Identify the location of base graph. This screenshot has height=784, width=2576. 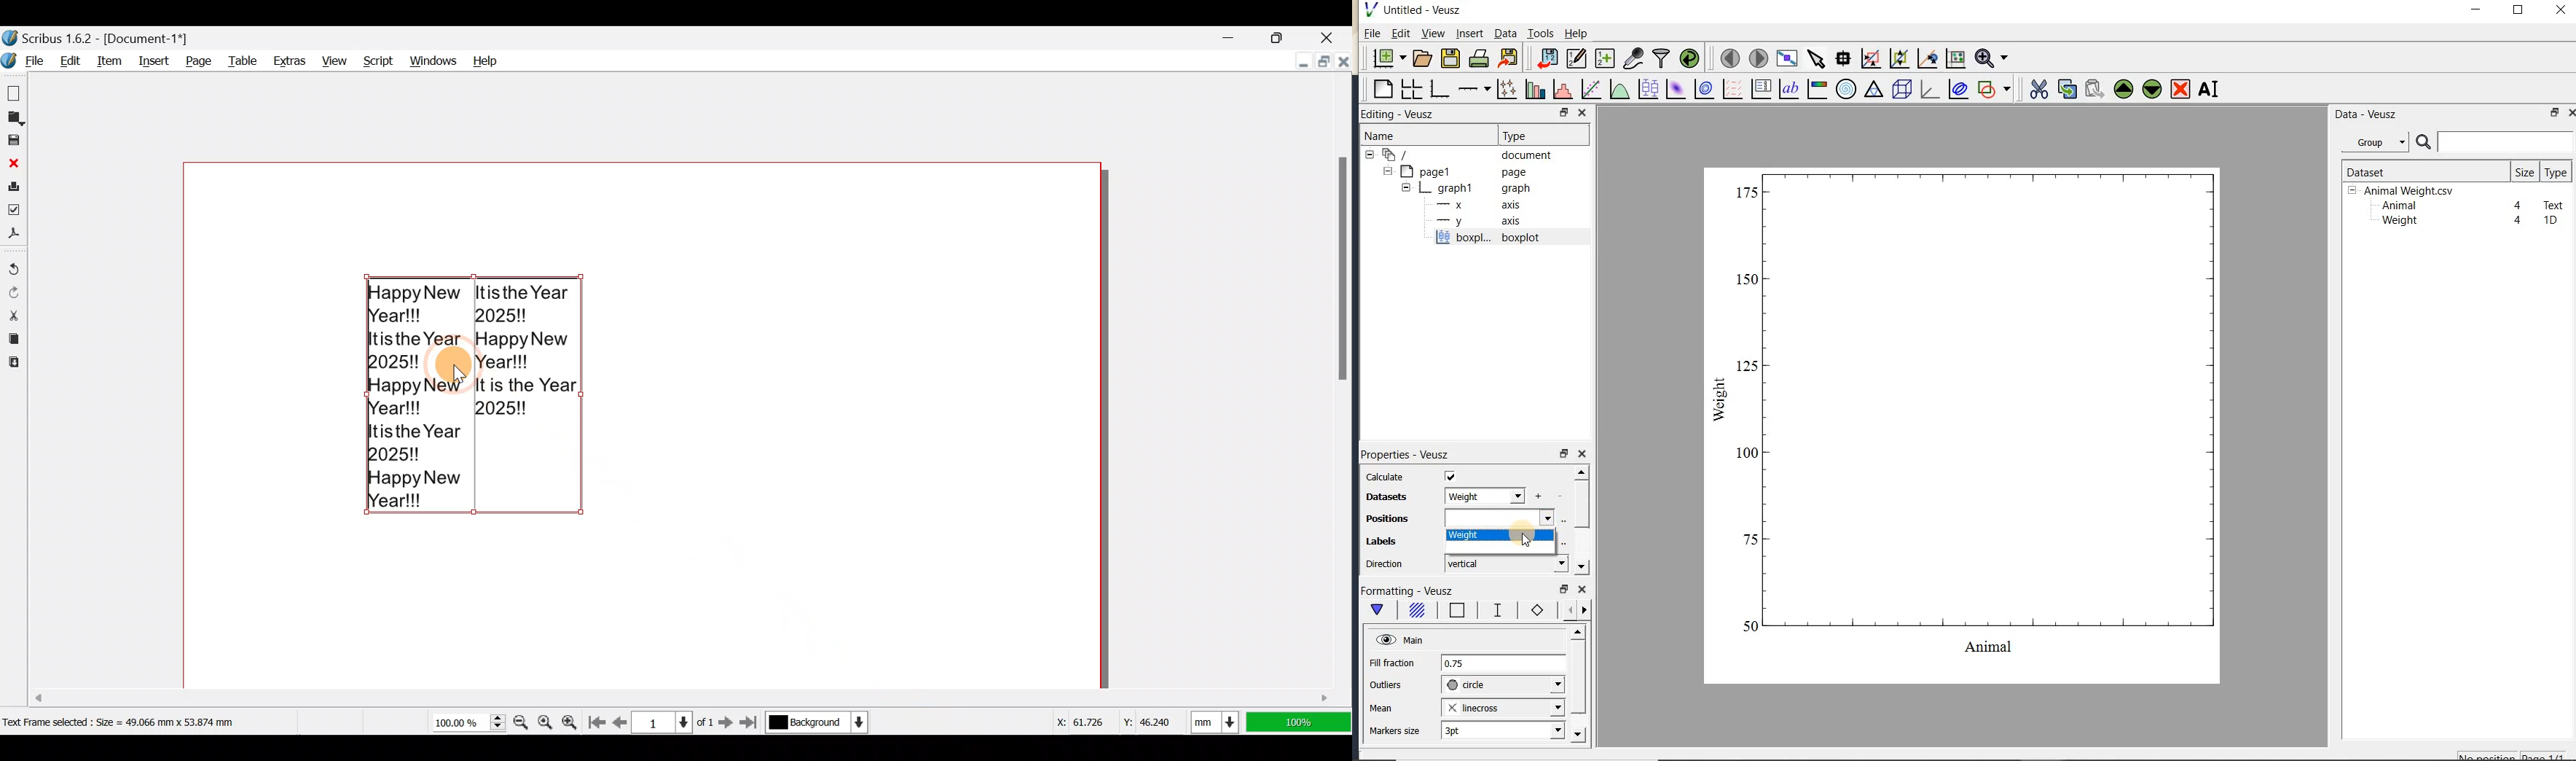
(1438, 89).